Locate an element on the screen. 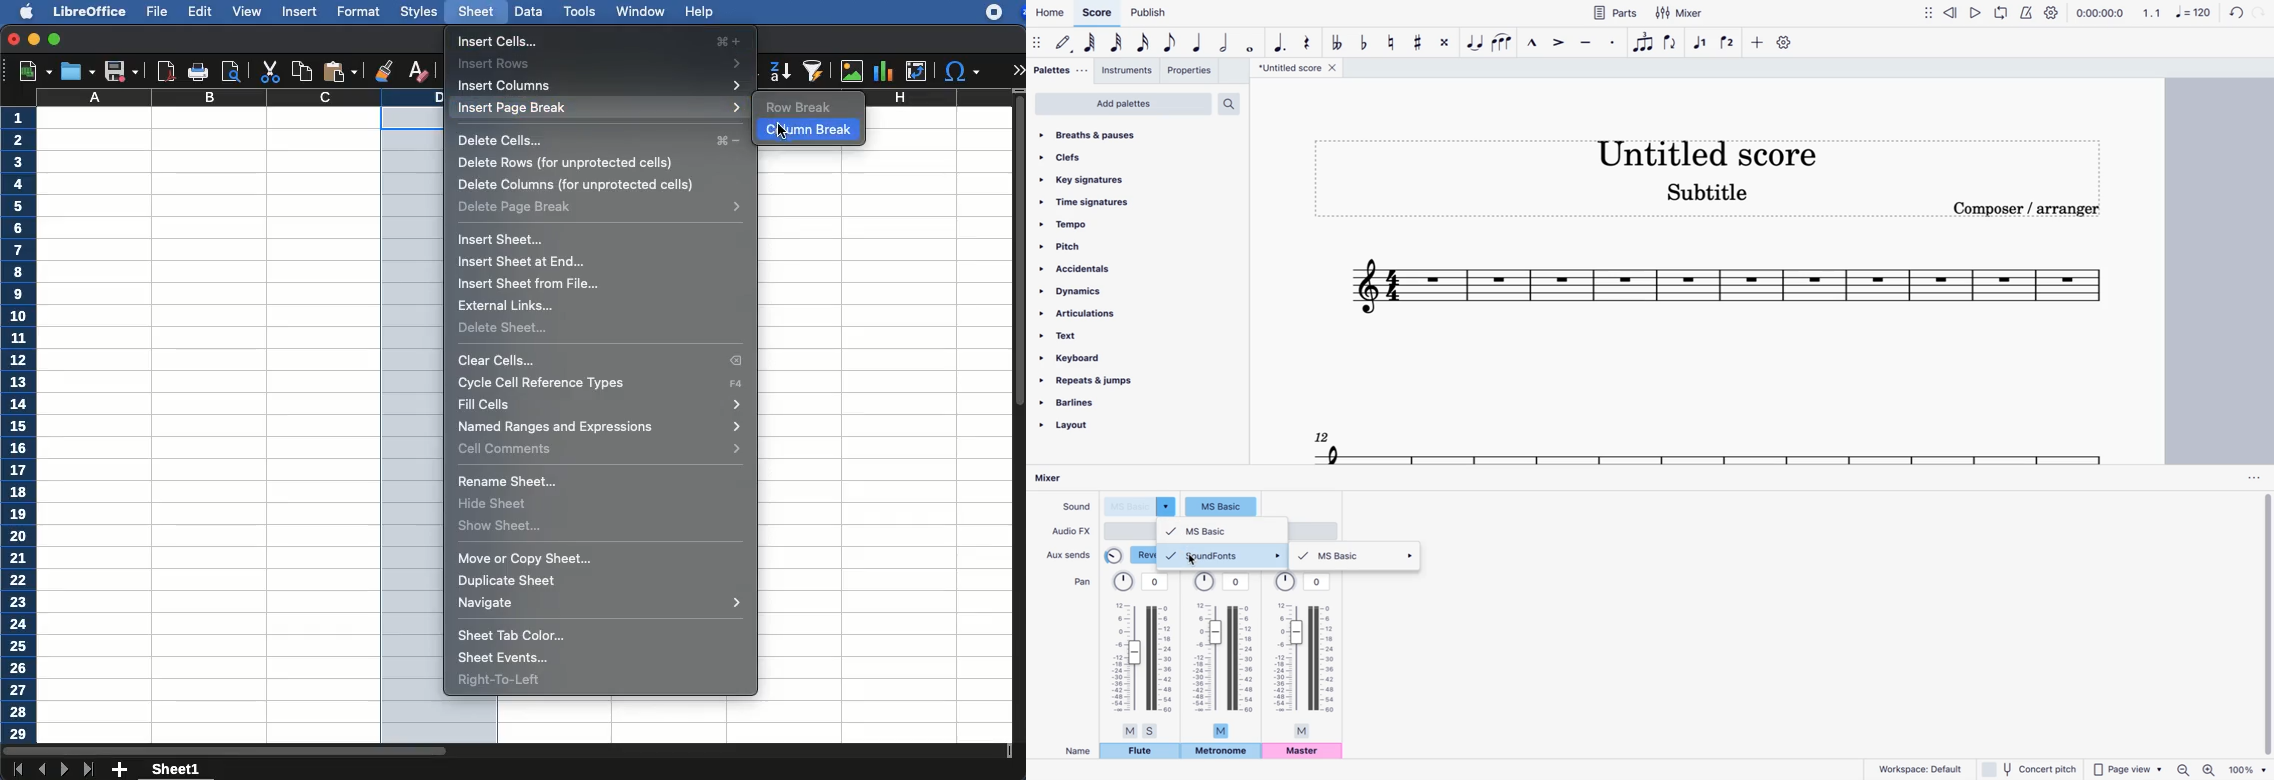 The width and height of the screenshot is (2296, 784). cut is located at coordinates (269, 71).